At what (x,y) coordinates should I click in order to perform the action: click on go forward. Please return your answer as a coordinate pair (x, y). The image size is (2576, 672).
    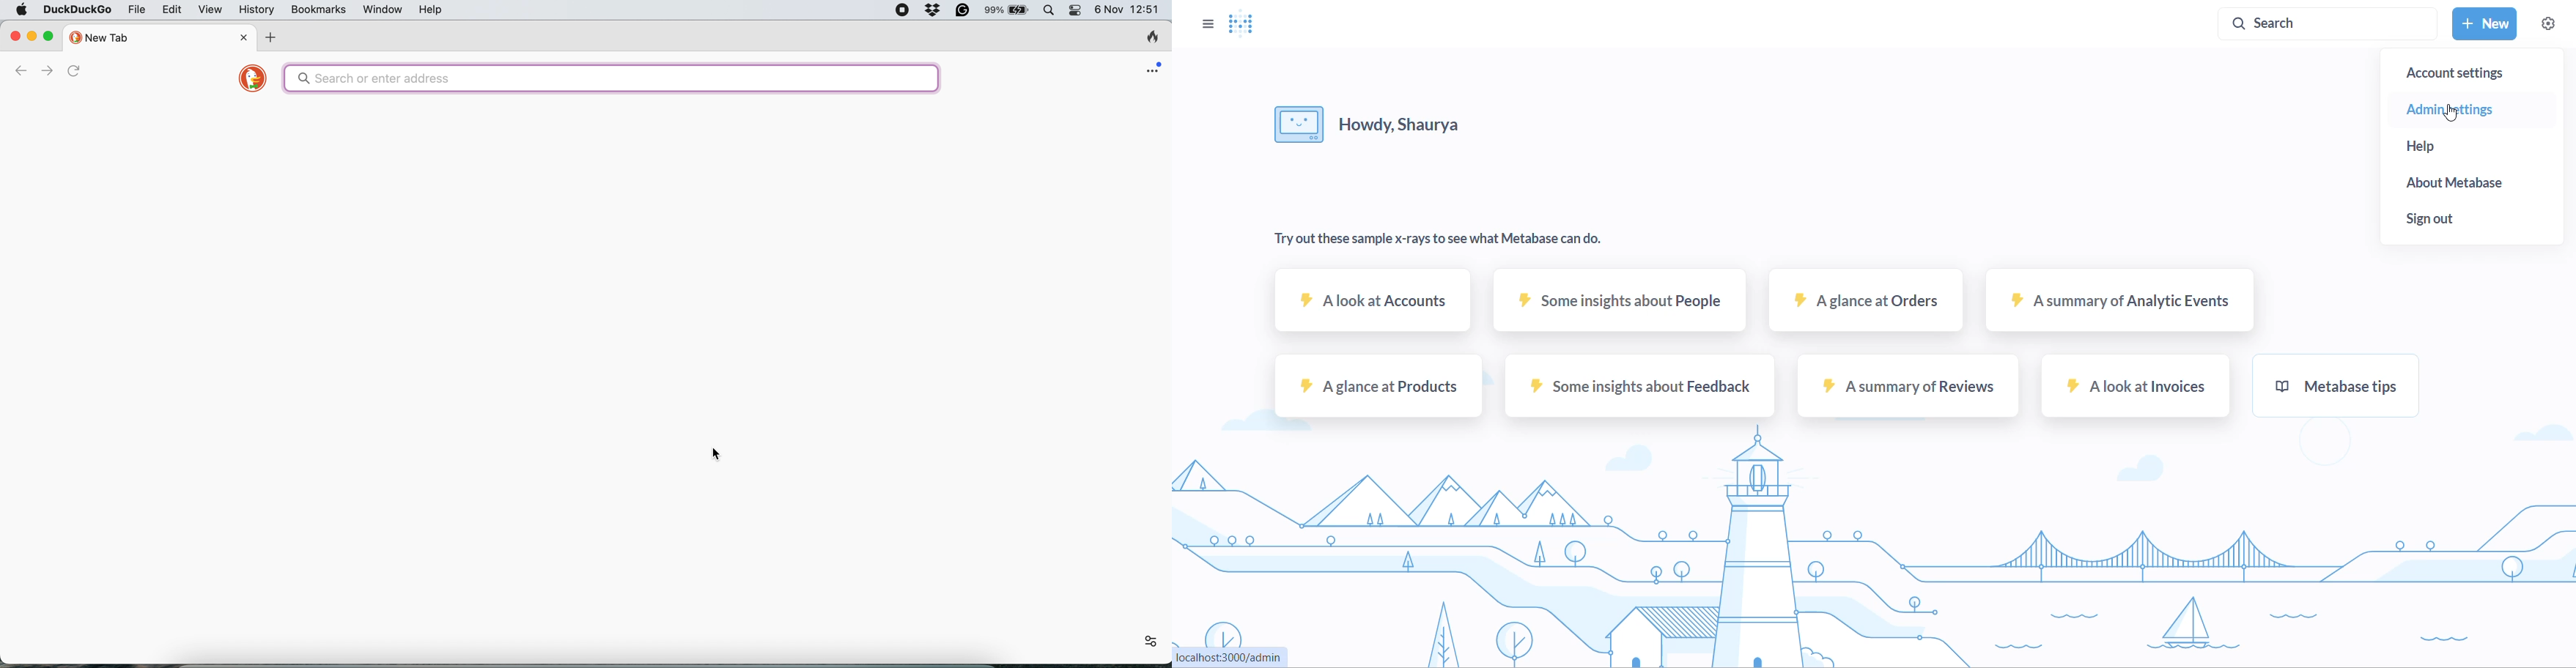
    Looking at the image, I should click on (50, 70).